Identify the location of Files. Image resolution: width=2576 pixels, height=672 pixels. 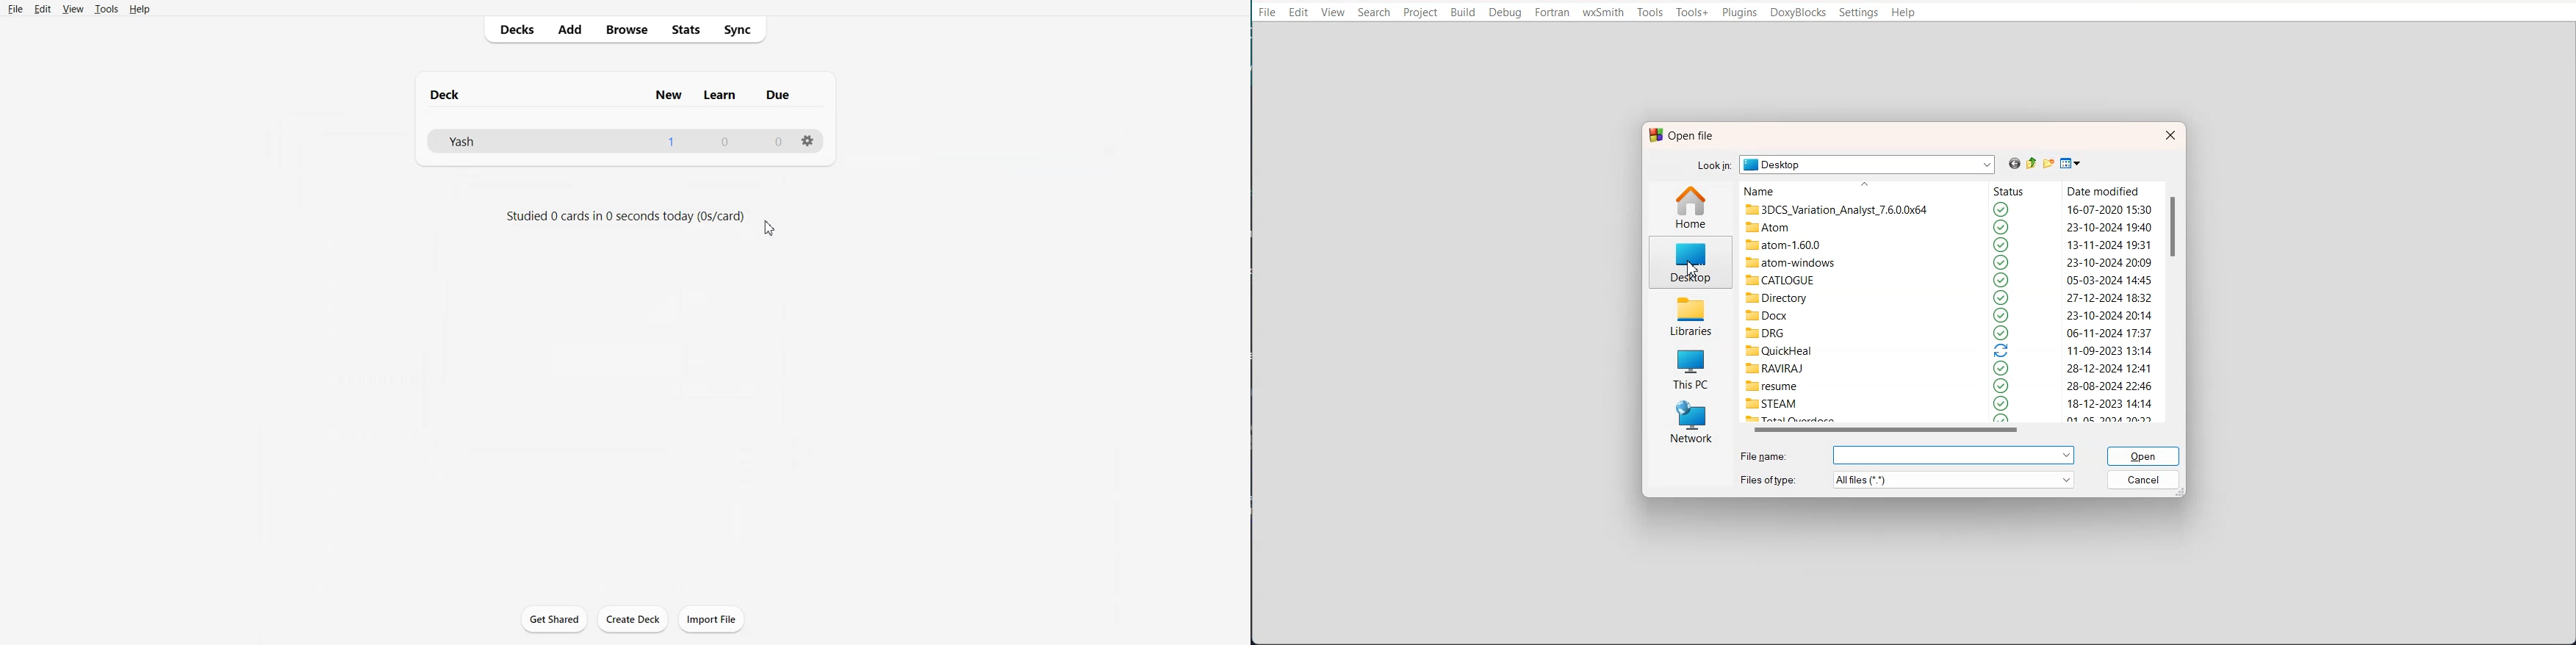
(1949, 311).